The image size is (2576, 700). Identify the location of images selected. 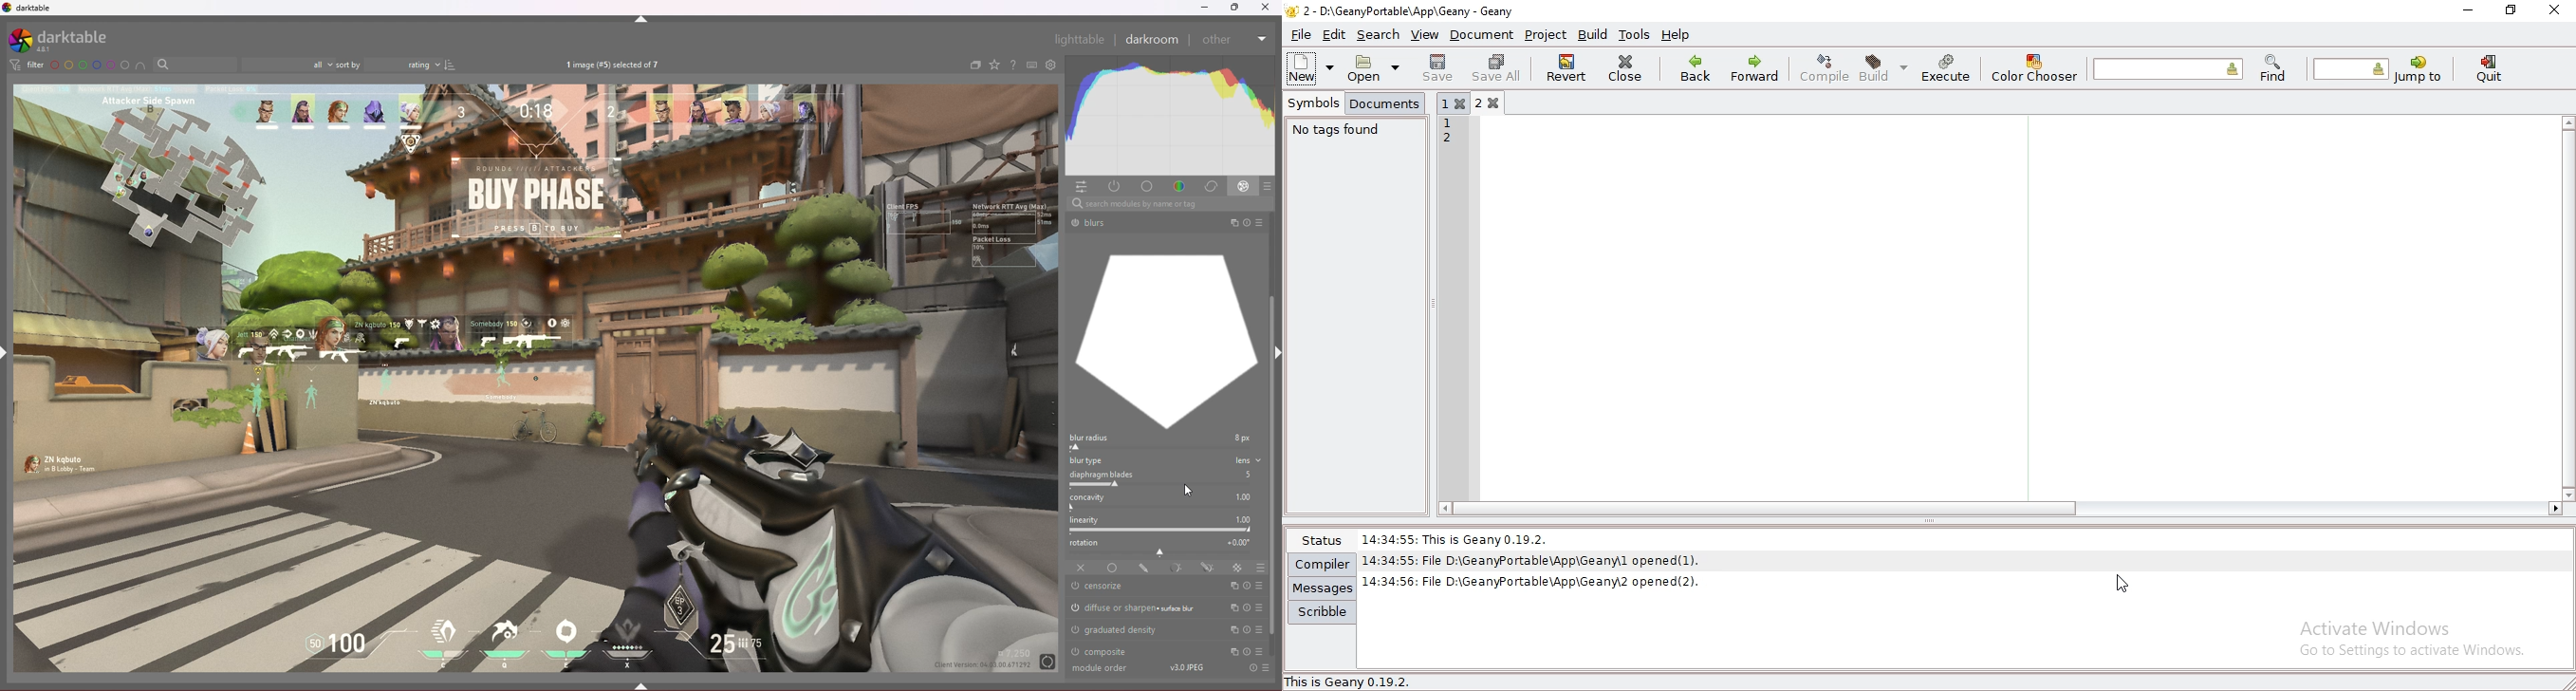
(615, 64).